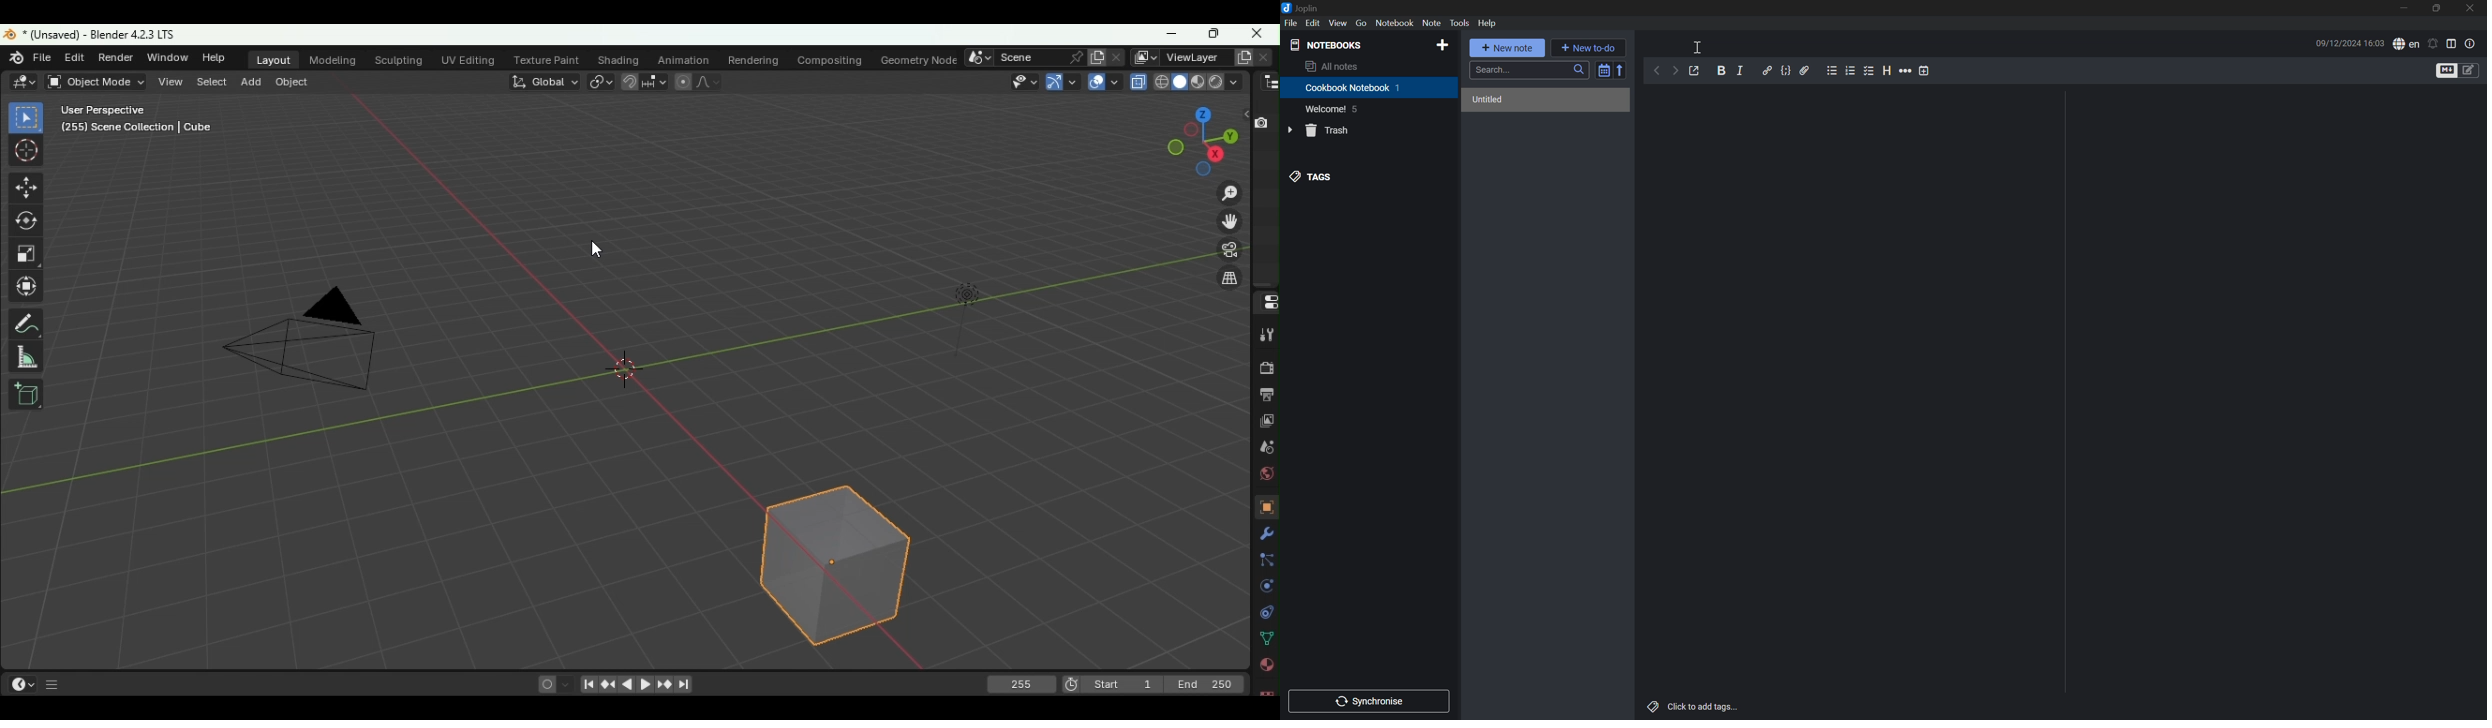 Image resolution: width=2492 pixels, height=728 pixels. What do you see at coordinates (1742, 70) in the screenshot?
I see `Italic` at bounding box center [1742, 70].